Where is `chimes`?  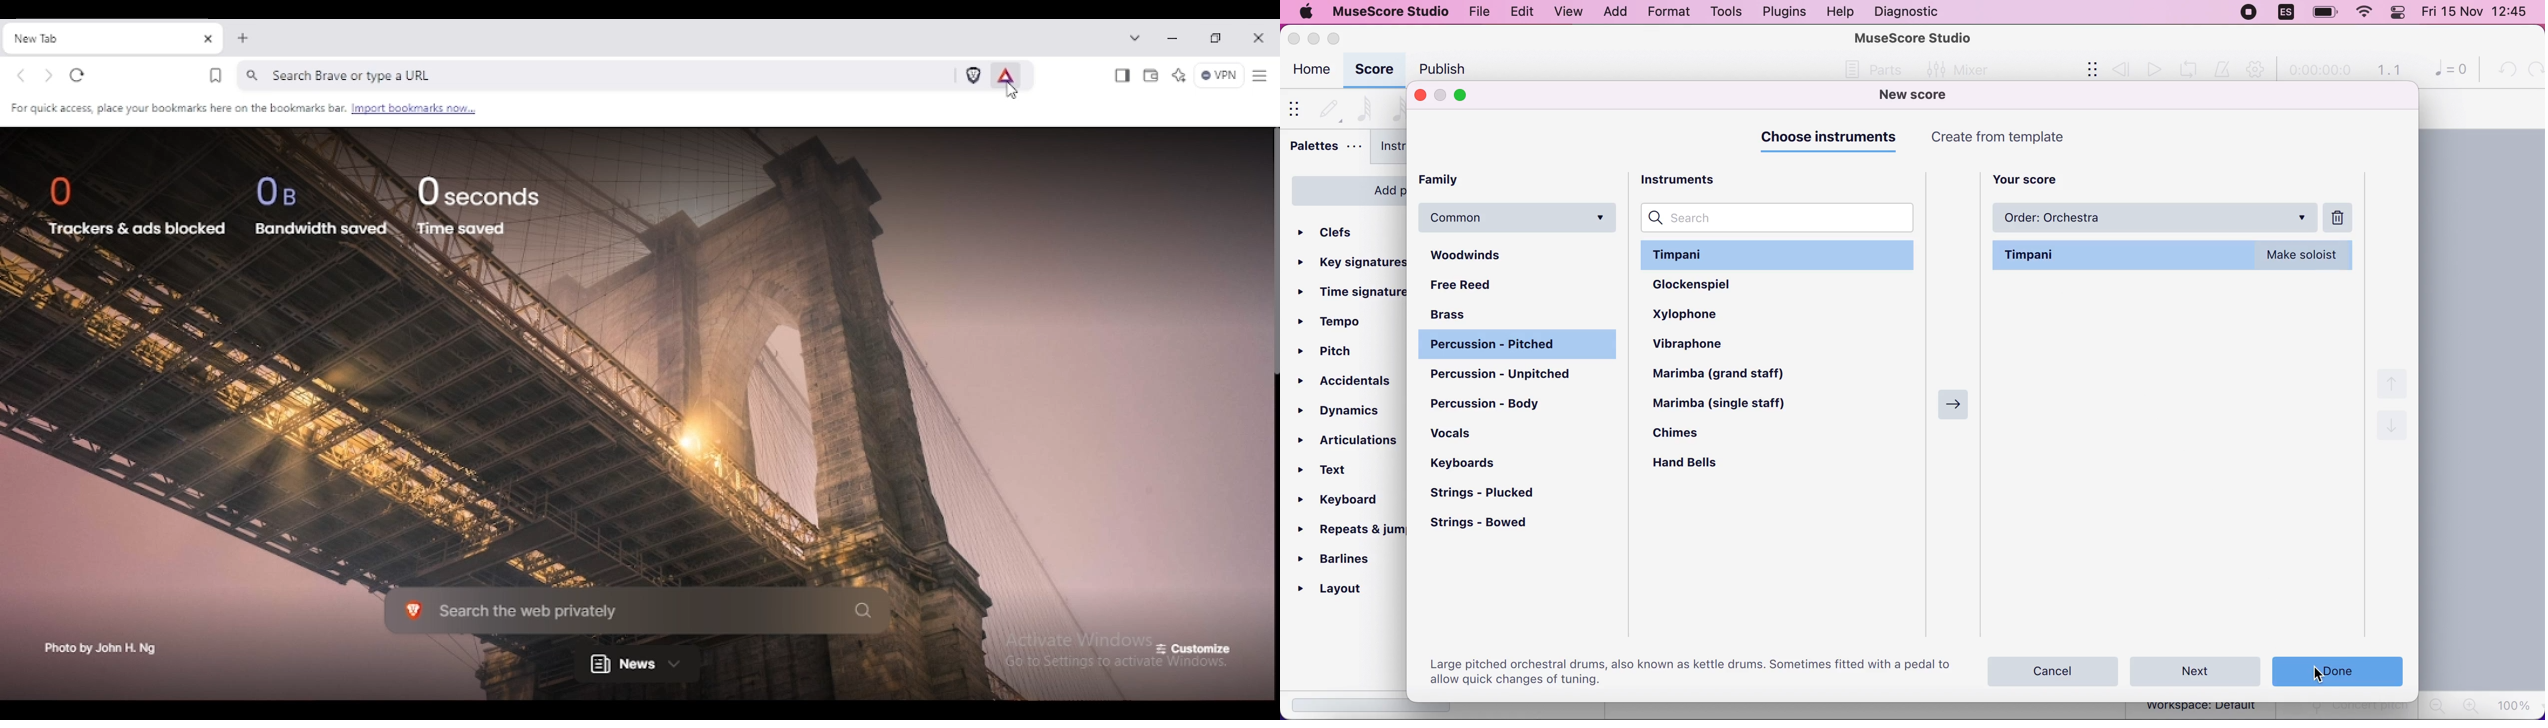 chimes is located at coordinates (1690, 436).